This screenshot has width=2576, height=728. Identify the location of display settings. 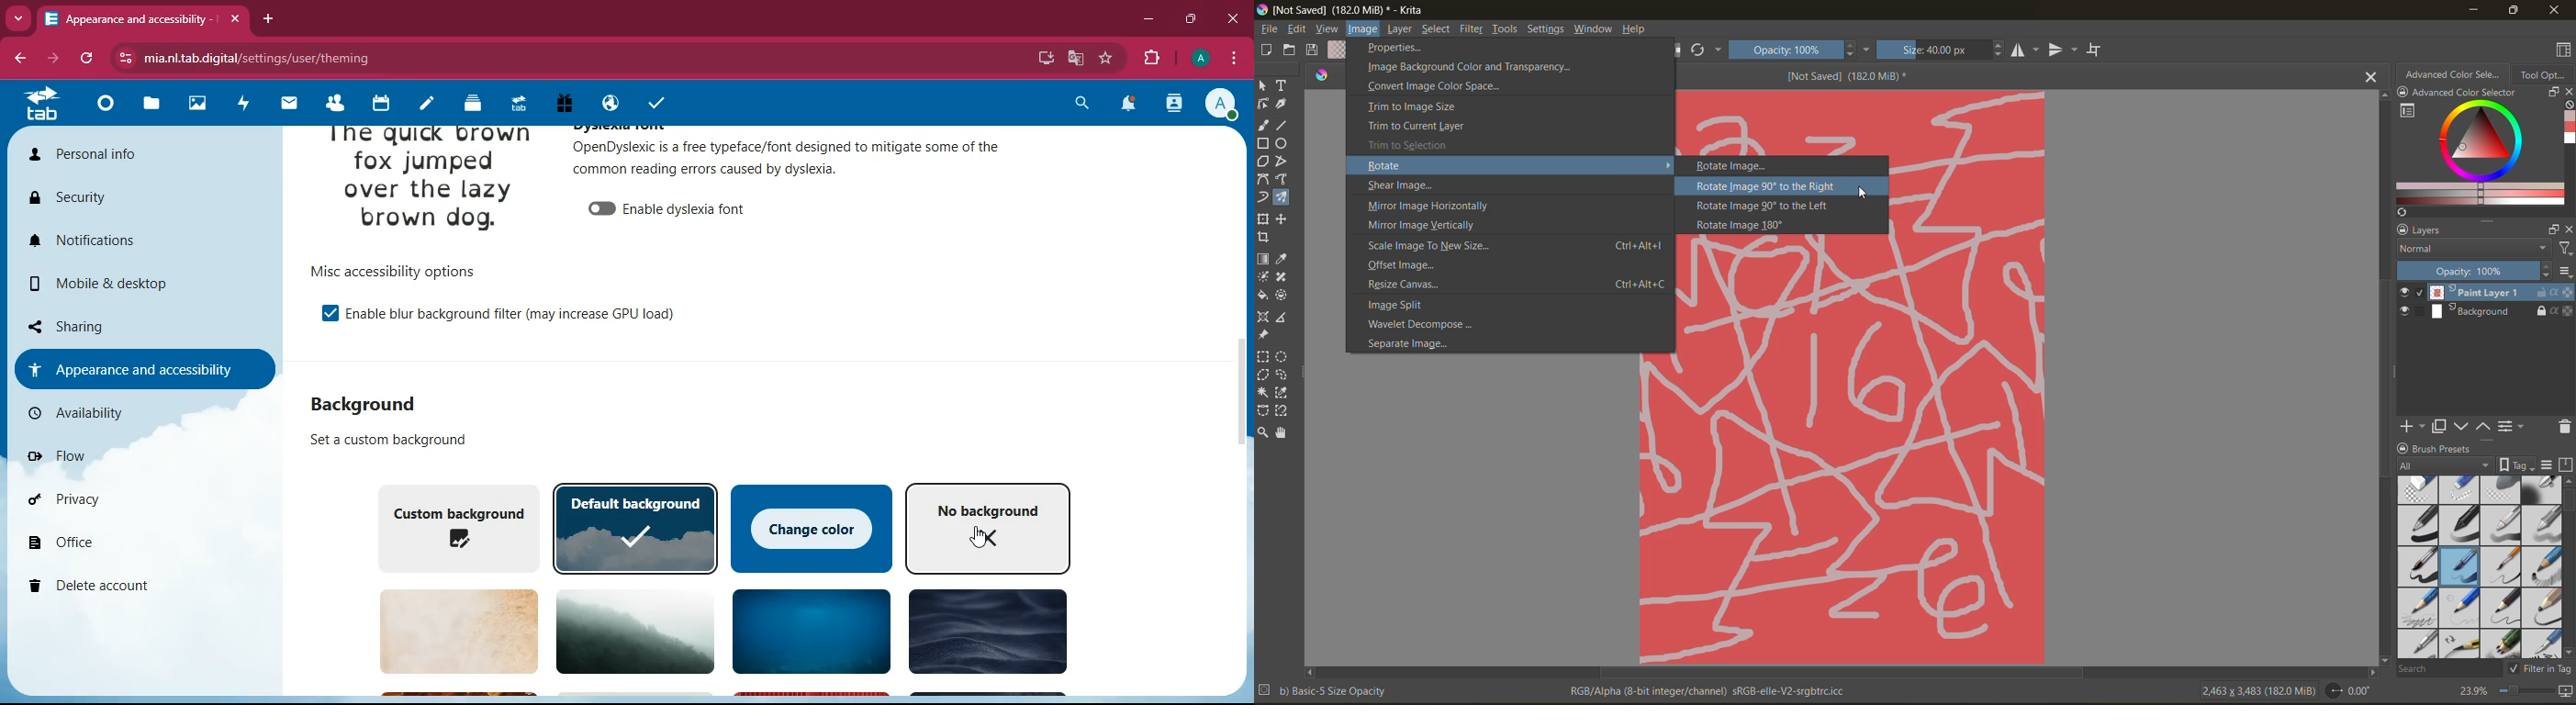
(2548, 465).